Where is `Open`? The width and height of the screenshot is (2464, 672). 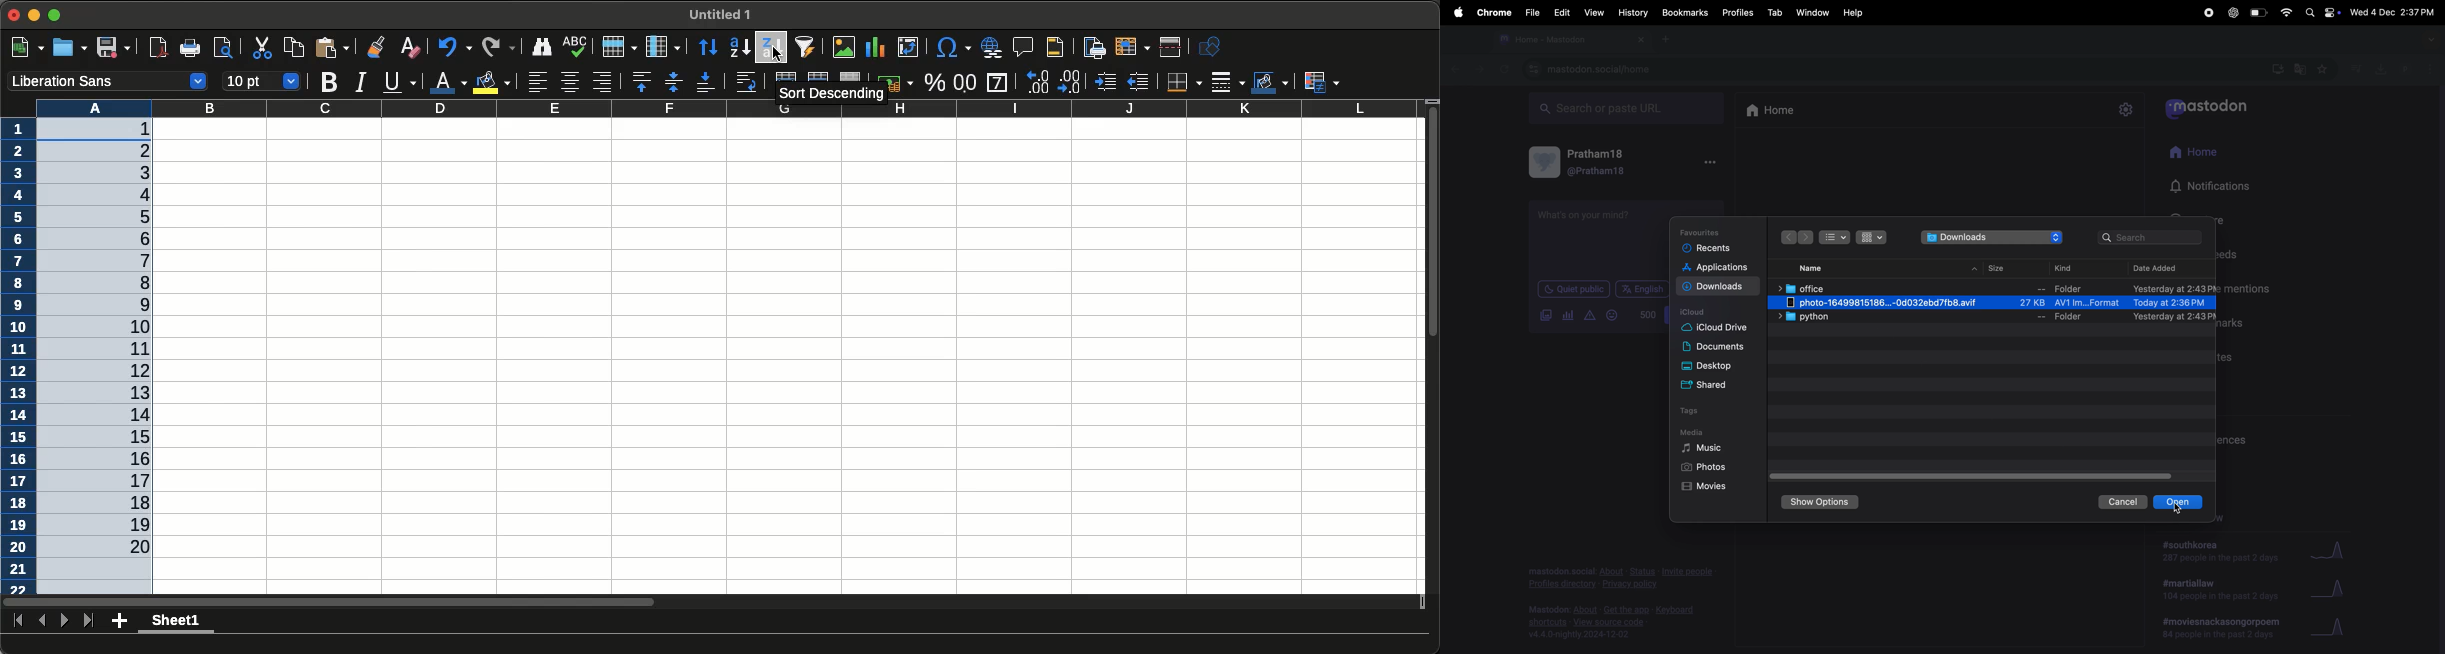 Open is located at coordinates (69, 48).